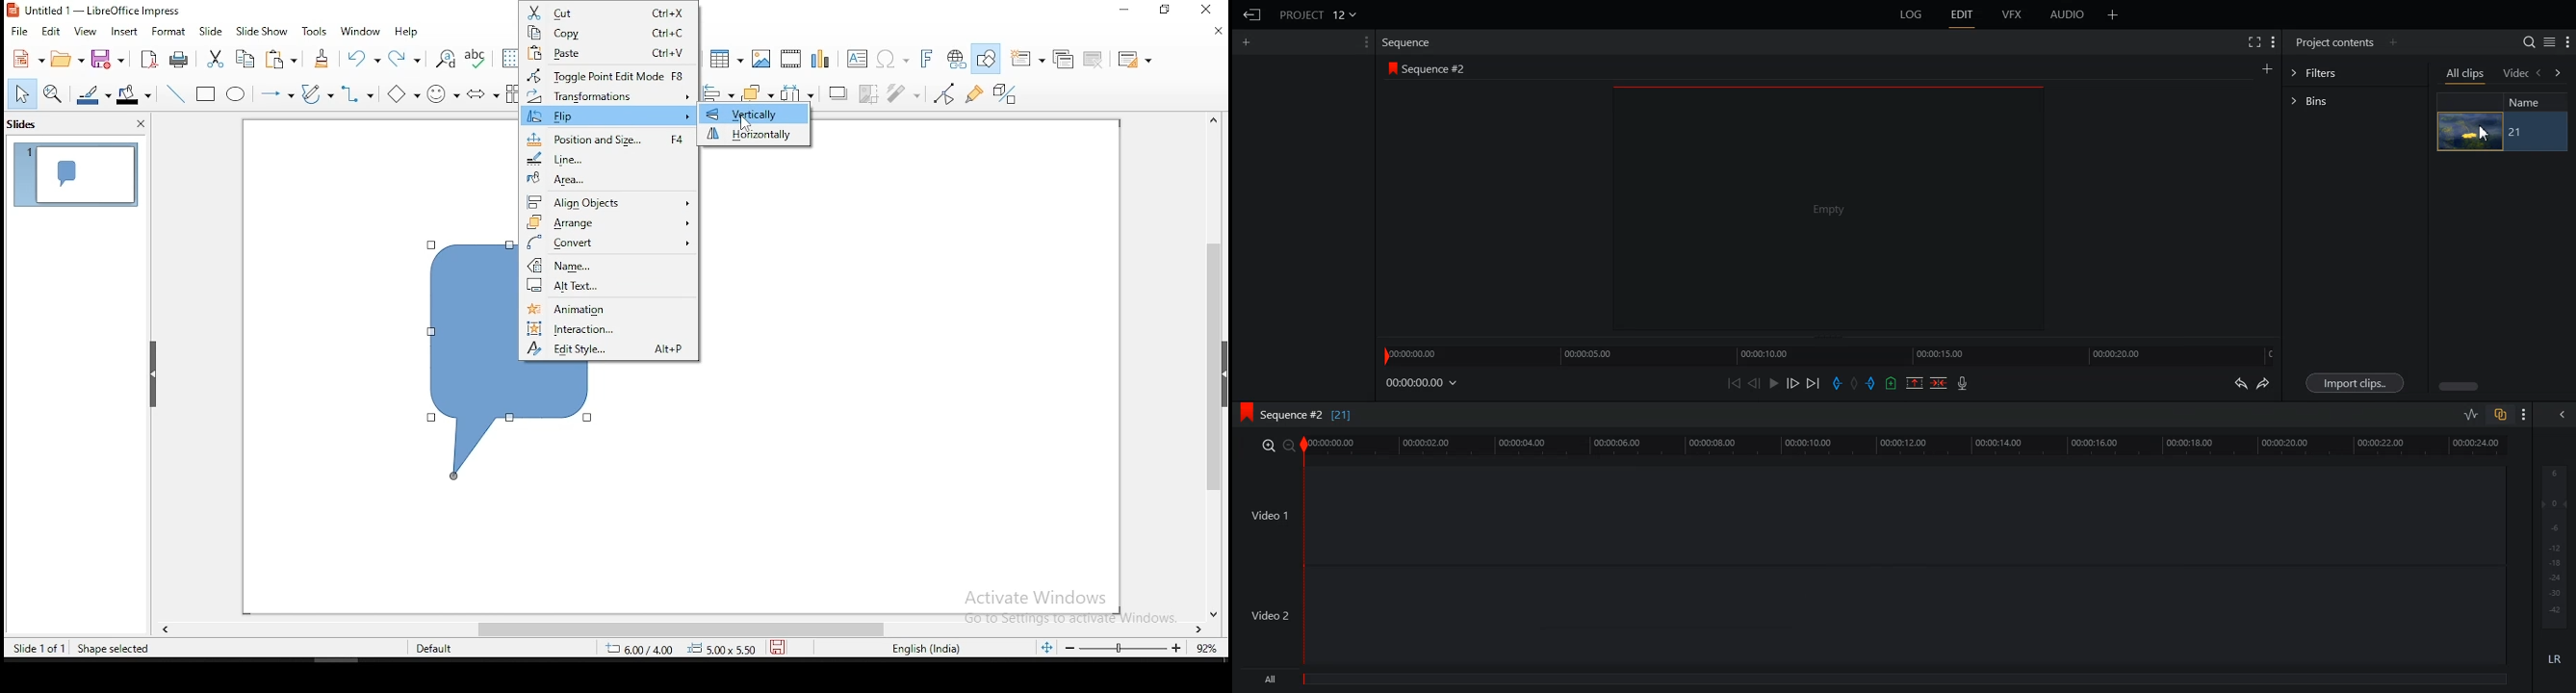 The height and width of the screenshot is (700, 2576). I want to click on distribute, so click(798, 92).